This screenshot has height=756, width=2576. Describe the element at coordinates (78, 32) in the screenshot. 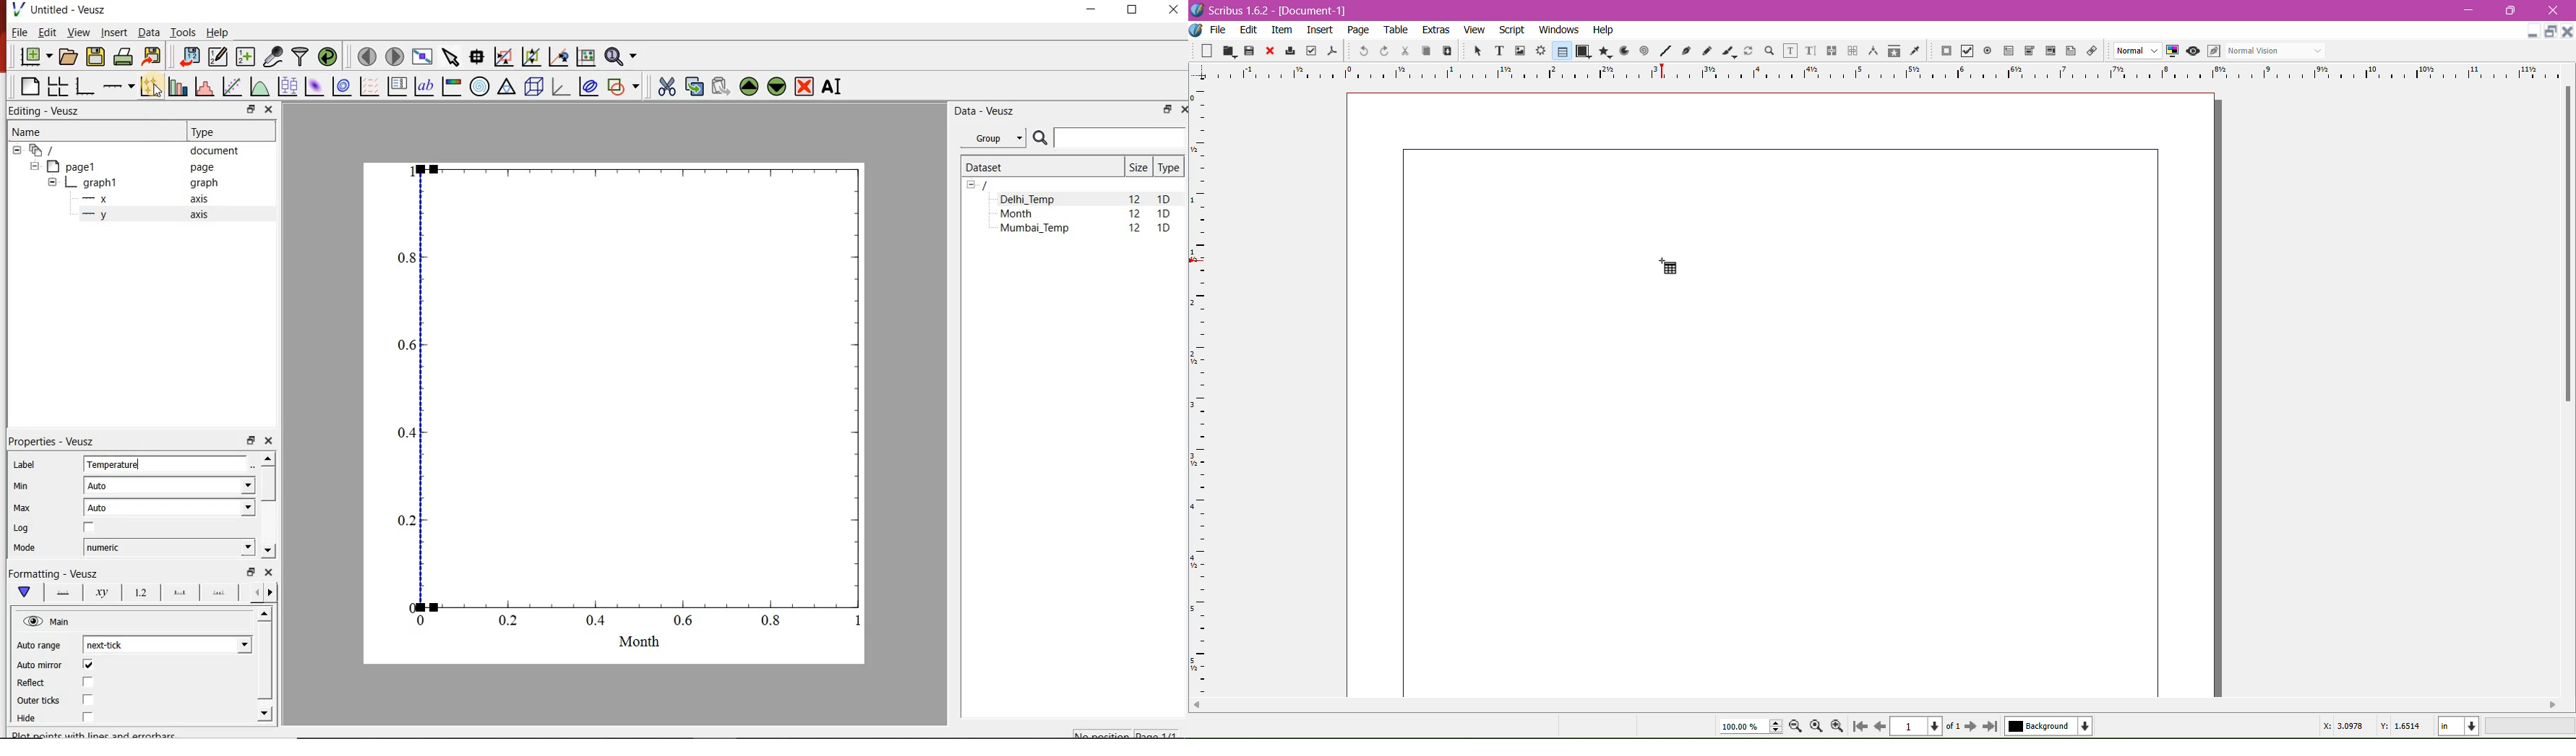

I see `View` at that location.